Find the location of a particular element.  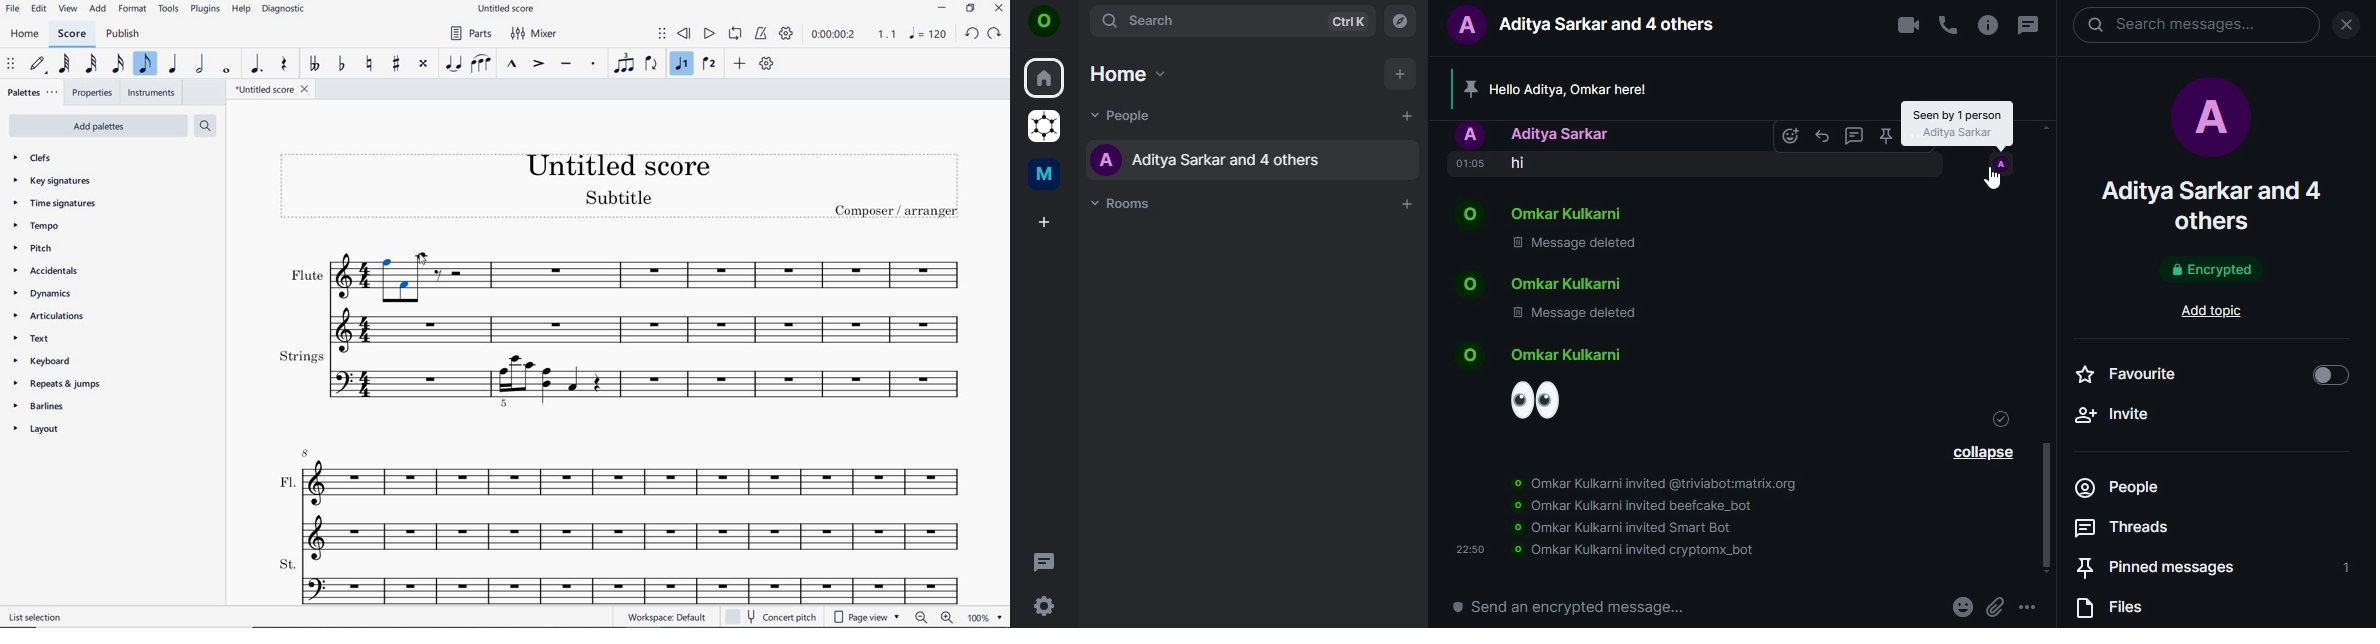

emoji is located at coordinates (1964, 607).